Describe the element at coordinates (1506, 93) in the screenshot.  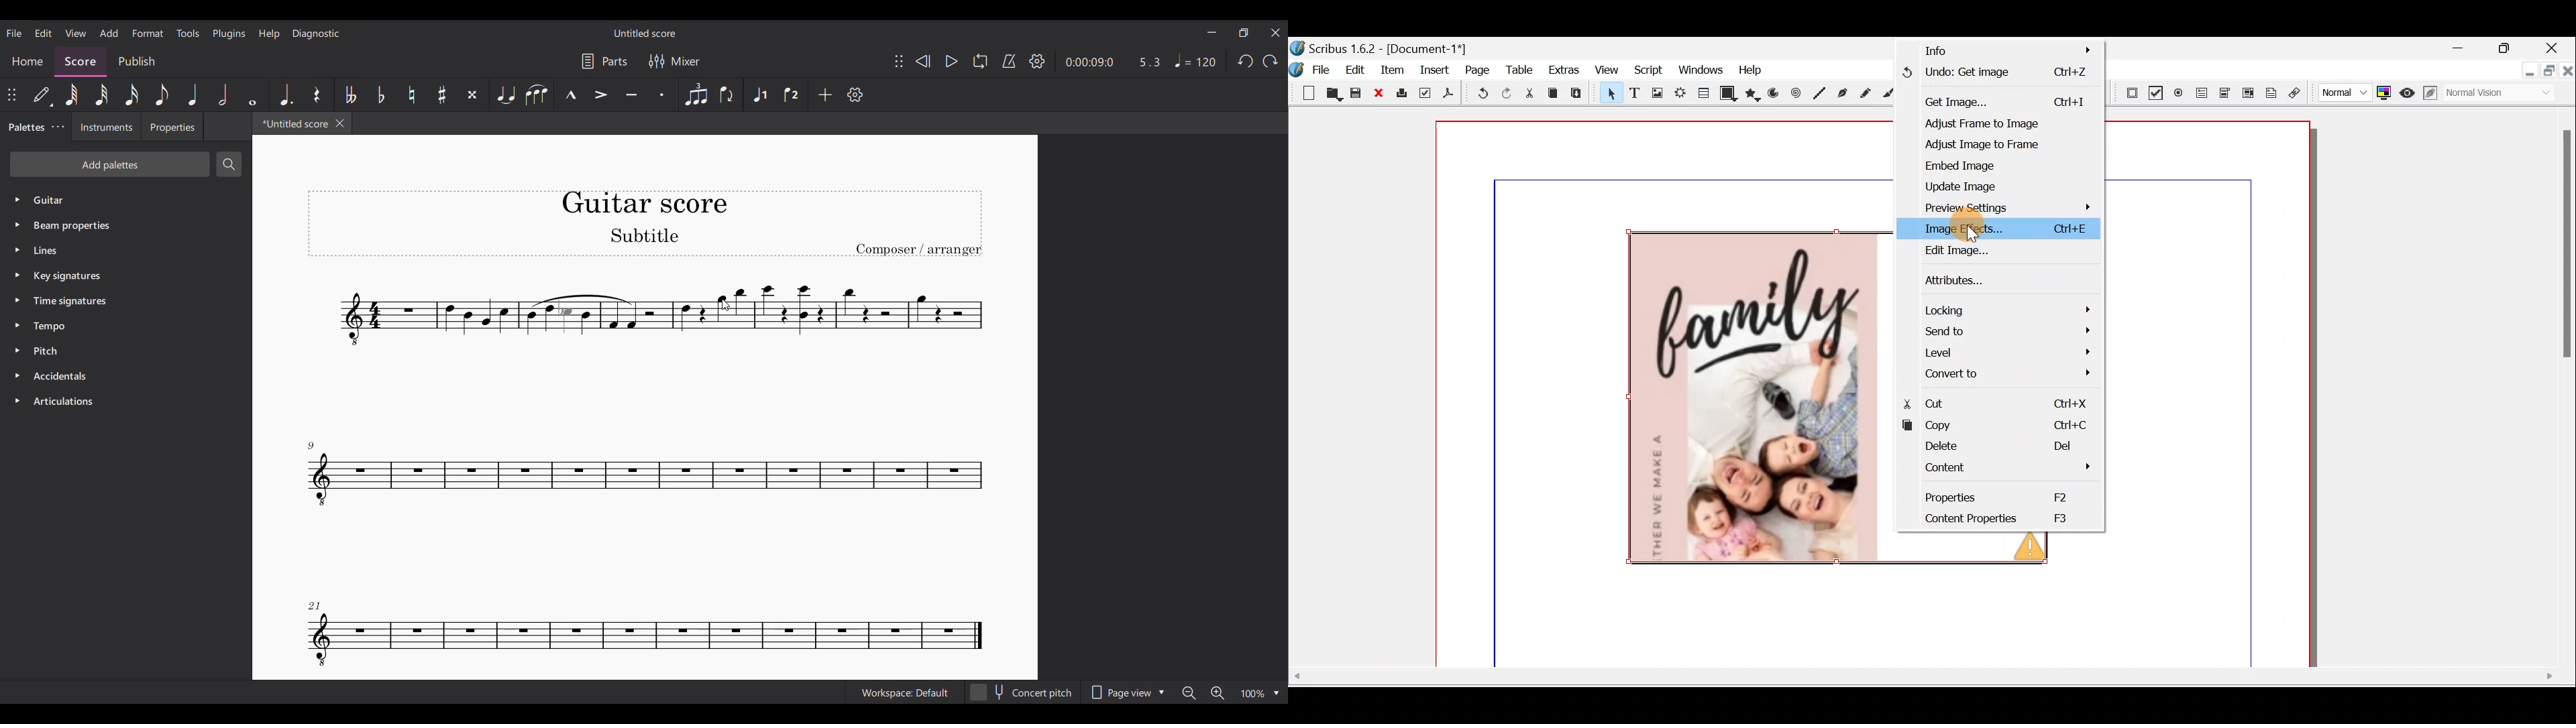
I see `Redo` at that location.